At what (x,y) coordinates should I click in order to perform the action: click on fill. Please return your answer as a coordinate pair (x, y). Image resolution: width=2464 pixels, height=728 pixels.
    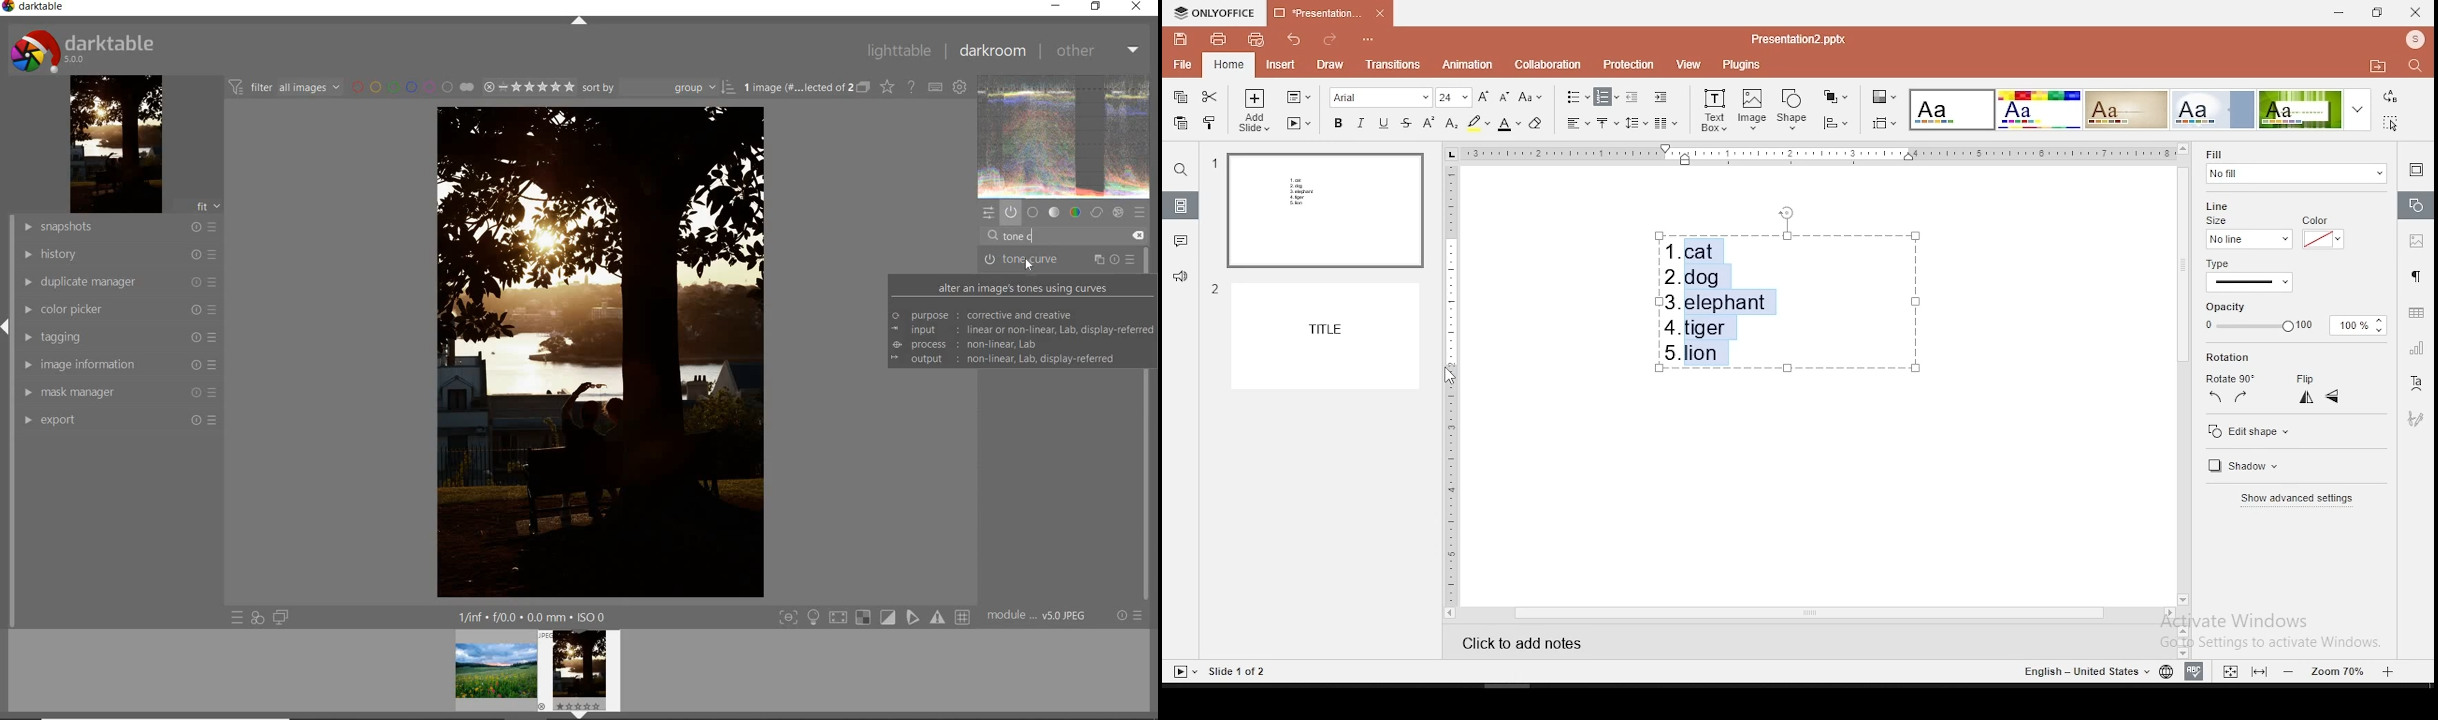
    Looking at the image, I should click on (2293, 168).